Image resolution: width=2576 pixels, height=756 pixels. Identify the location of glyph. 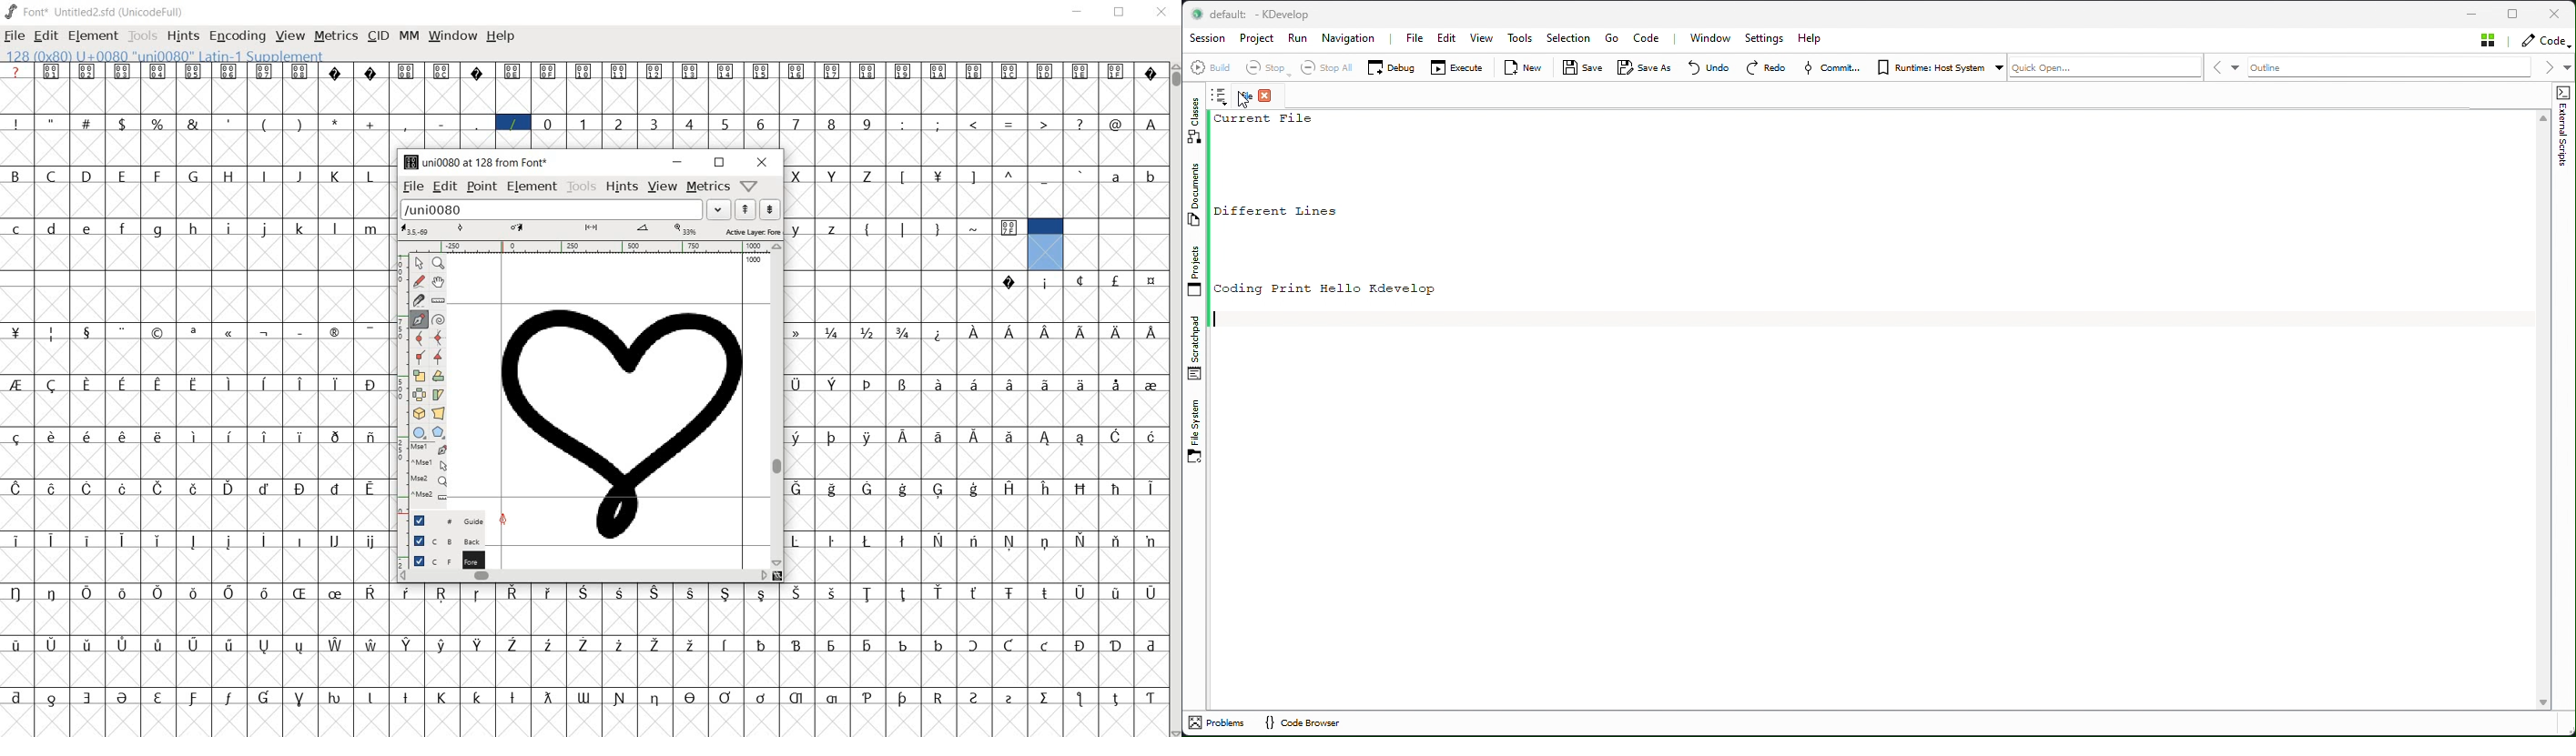
(51, 700).